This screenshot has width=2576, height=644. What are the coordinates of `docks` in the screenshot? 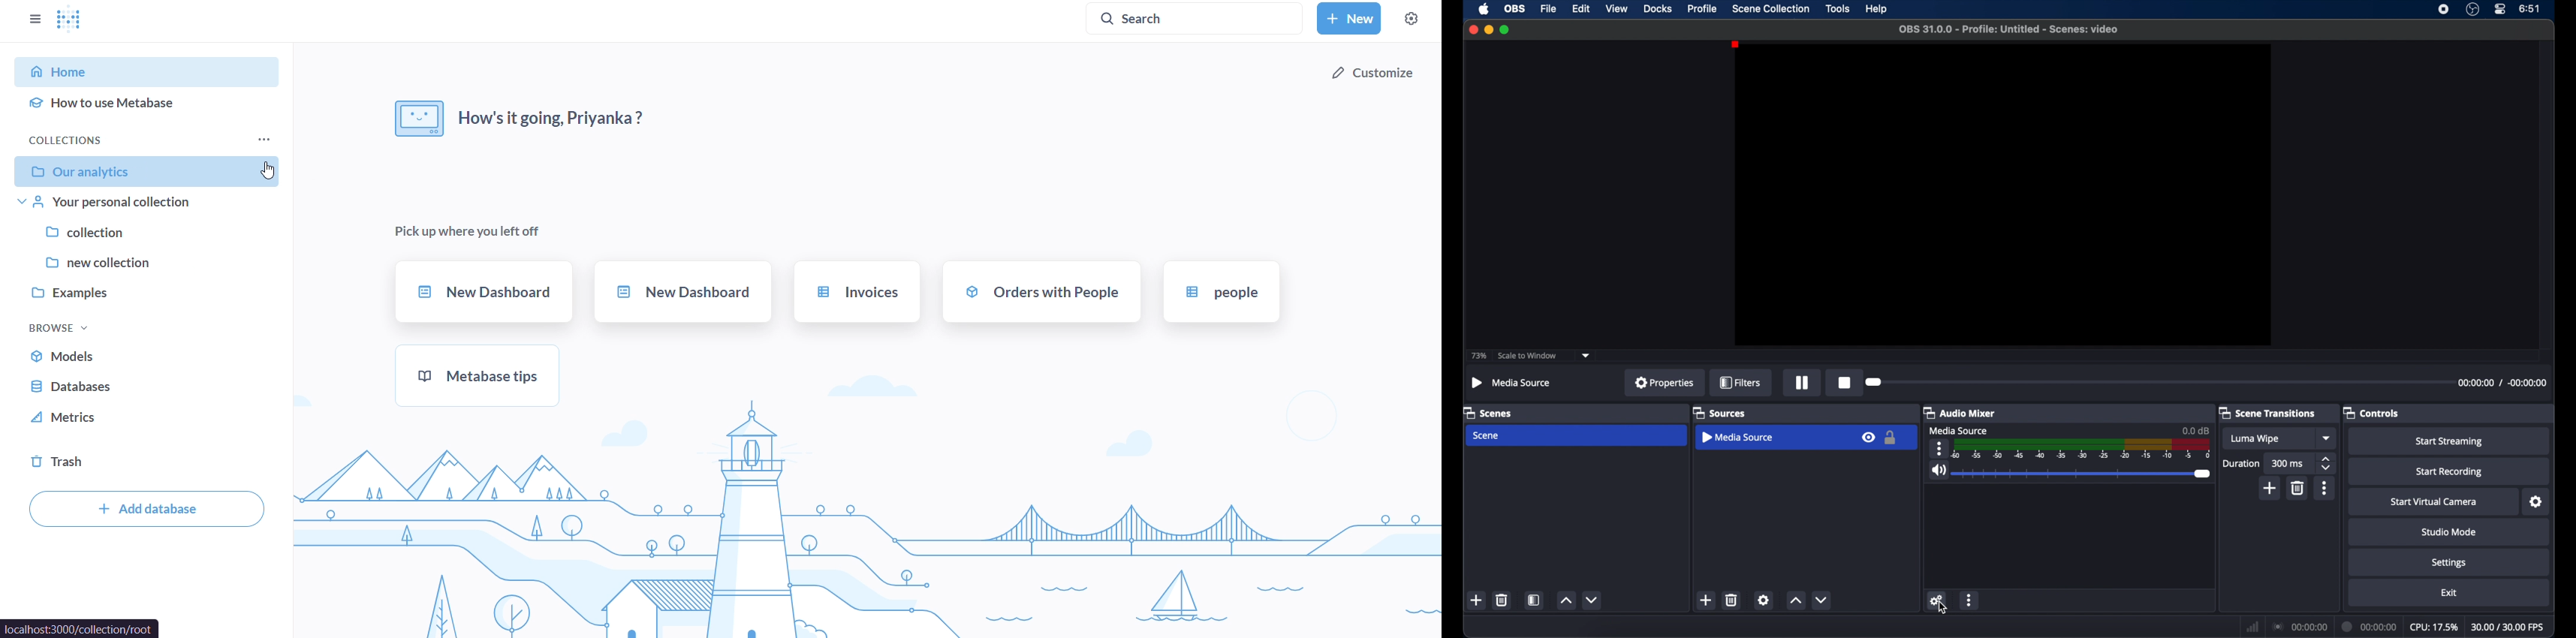 It's located at (1658, 9).